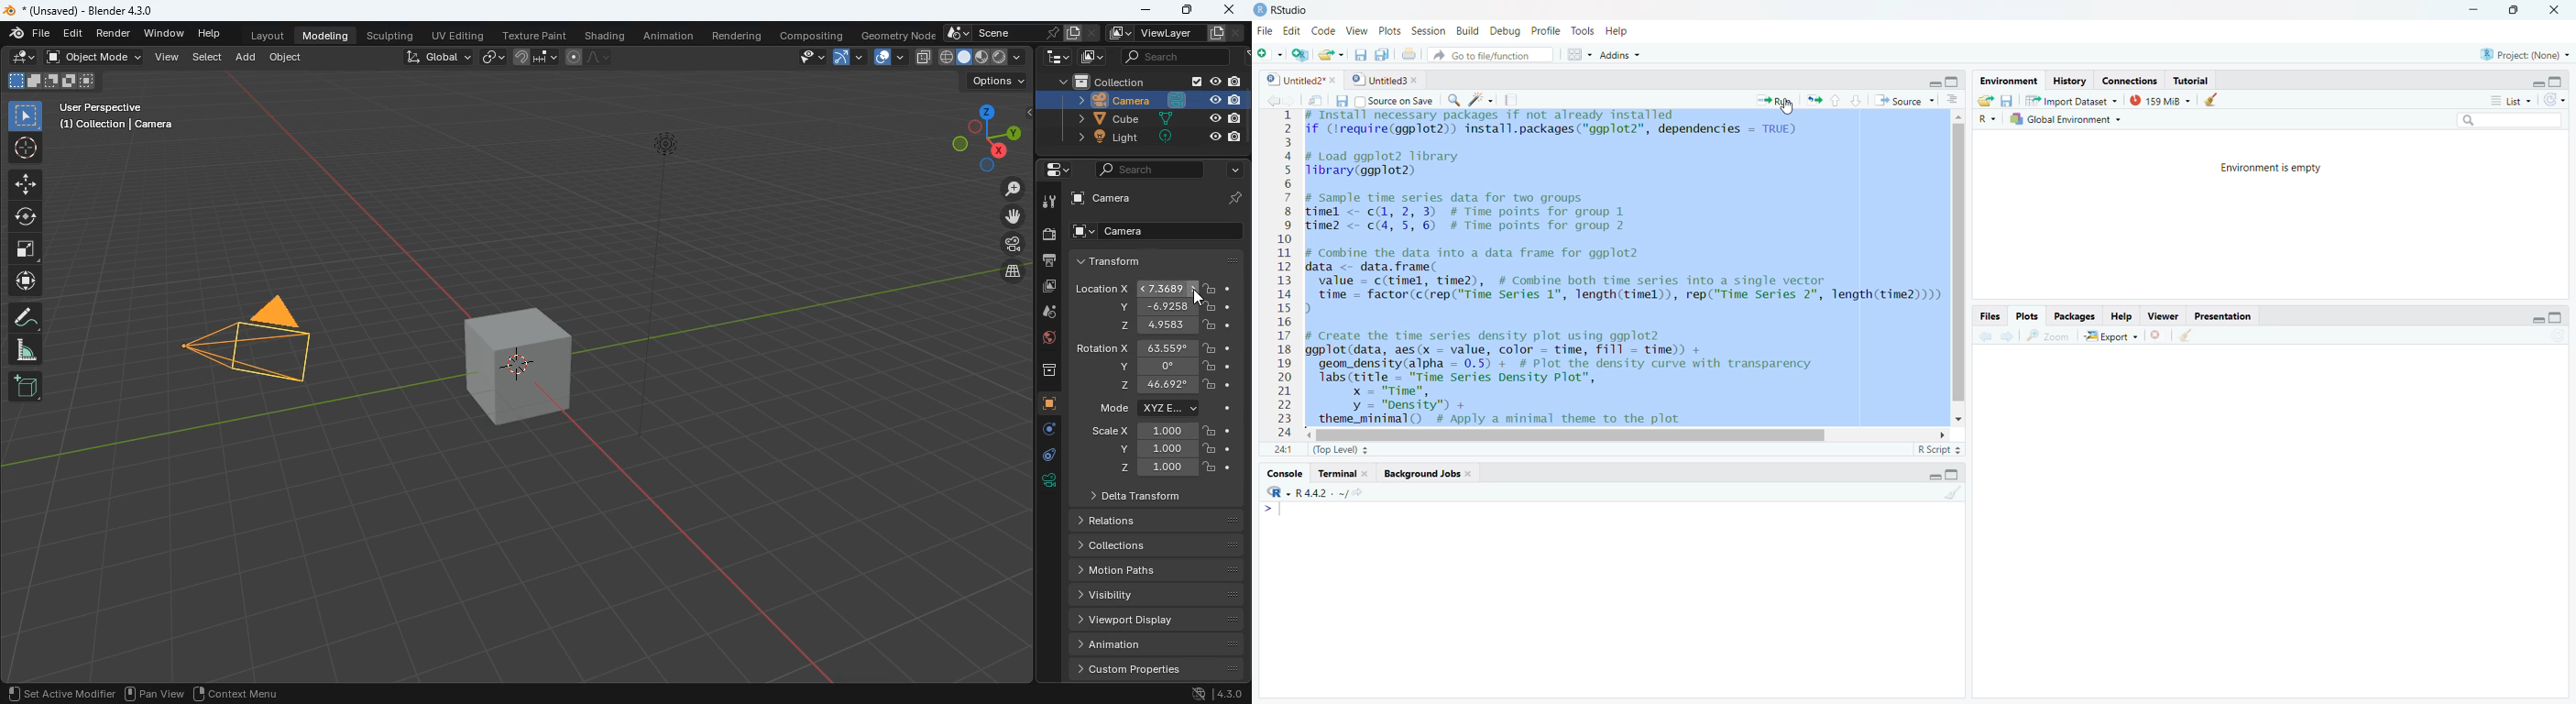 The height and width of the screenshot is (728, 2576). I want to click on cube, so click(52, 82).